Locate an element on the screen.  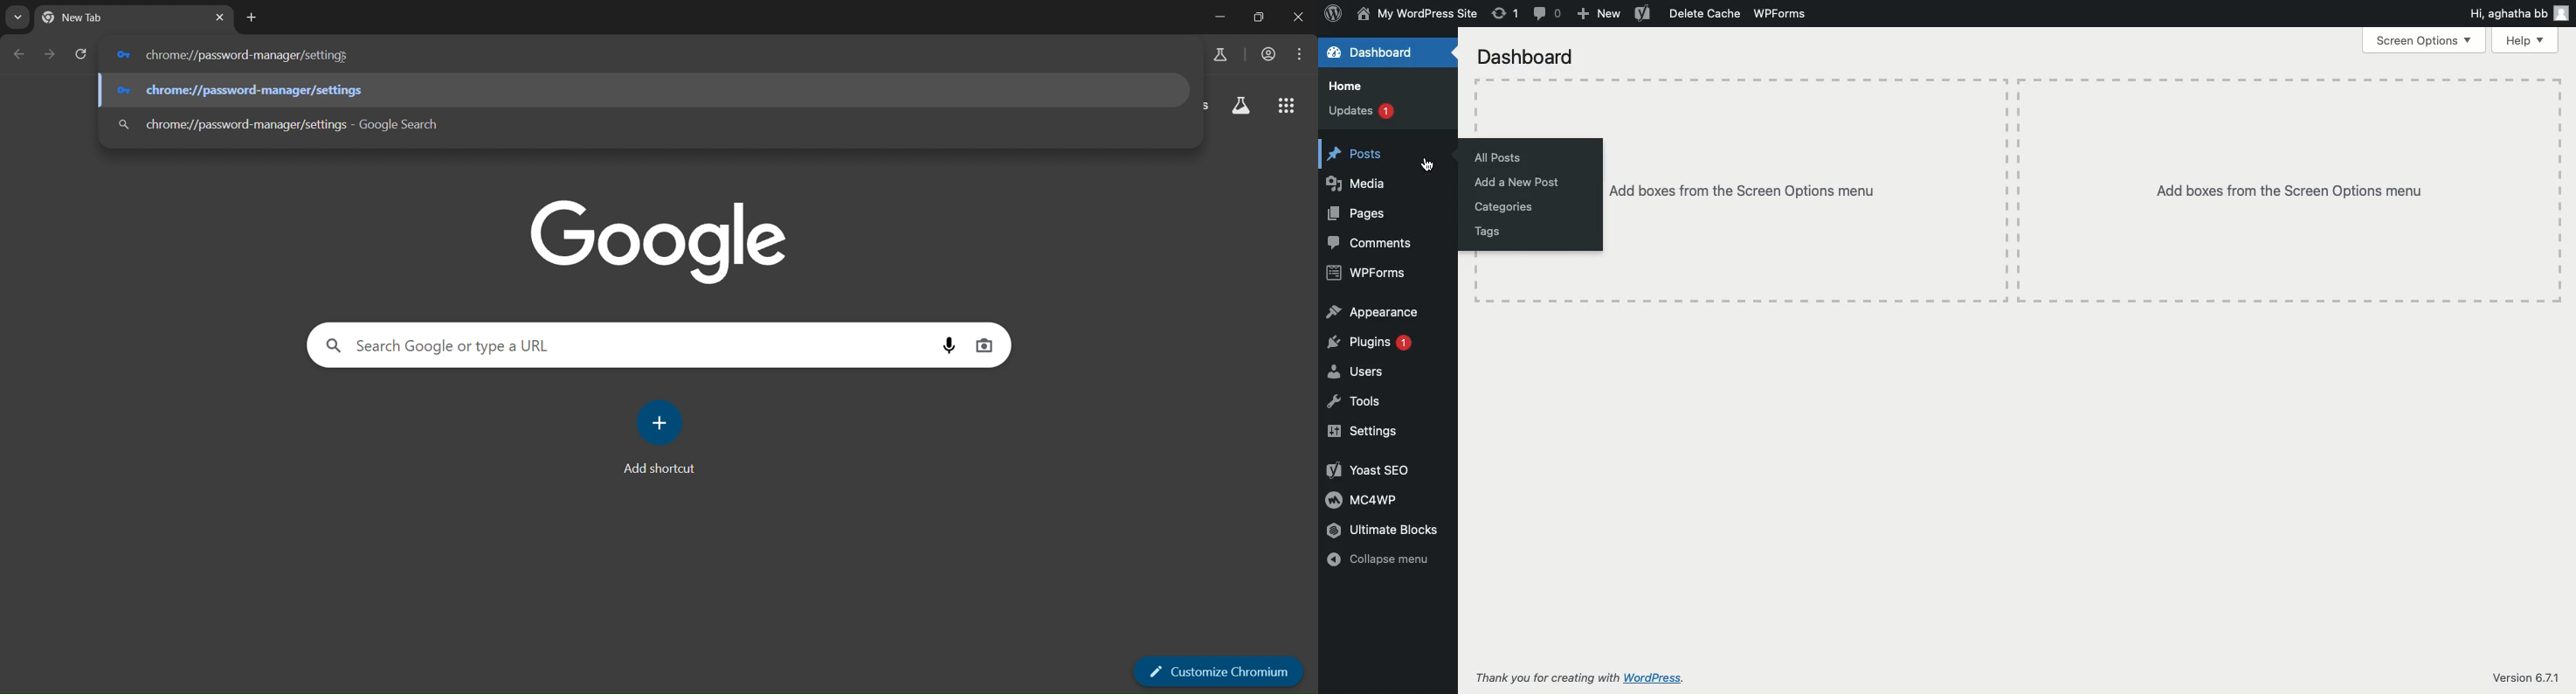
Search Google or type a URL is located at coordinates (619, 344).